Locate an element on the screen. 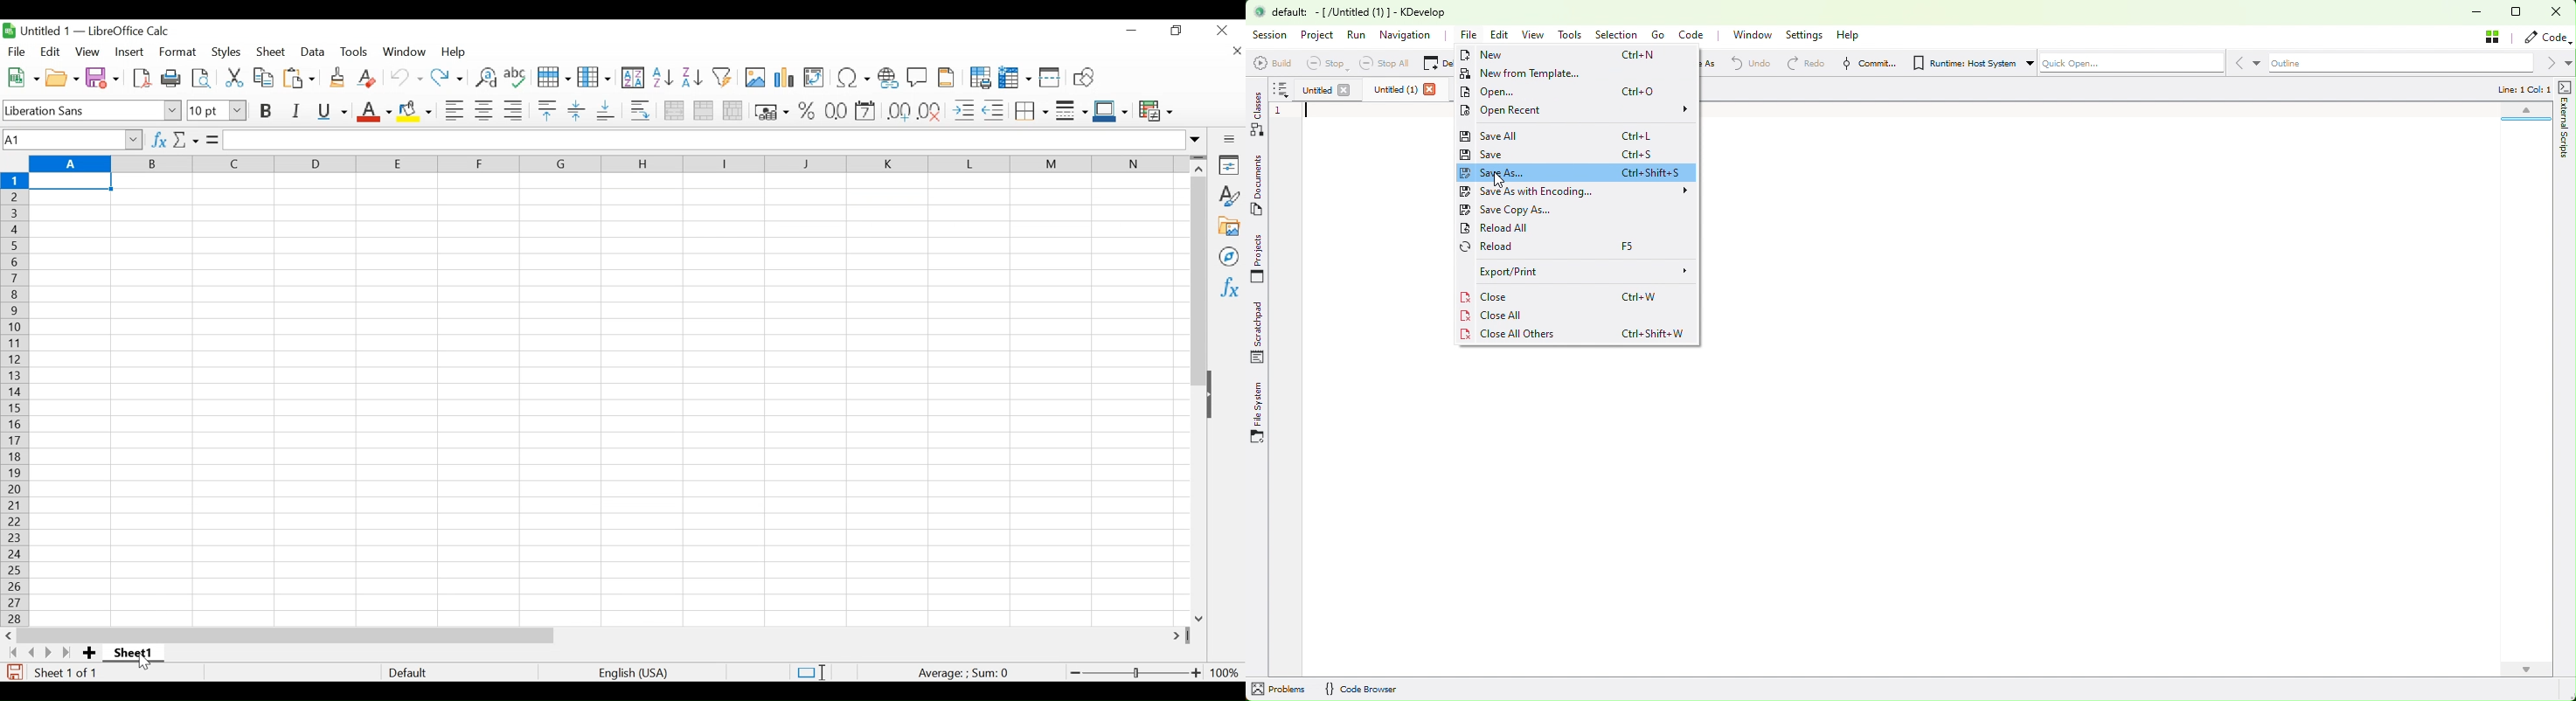 The image size is (2576, 728). Print is located at coordinates (171, 77).